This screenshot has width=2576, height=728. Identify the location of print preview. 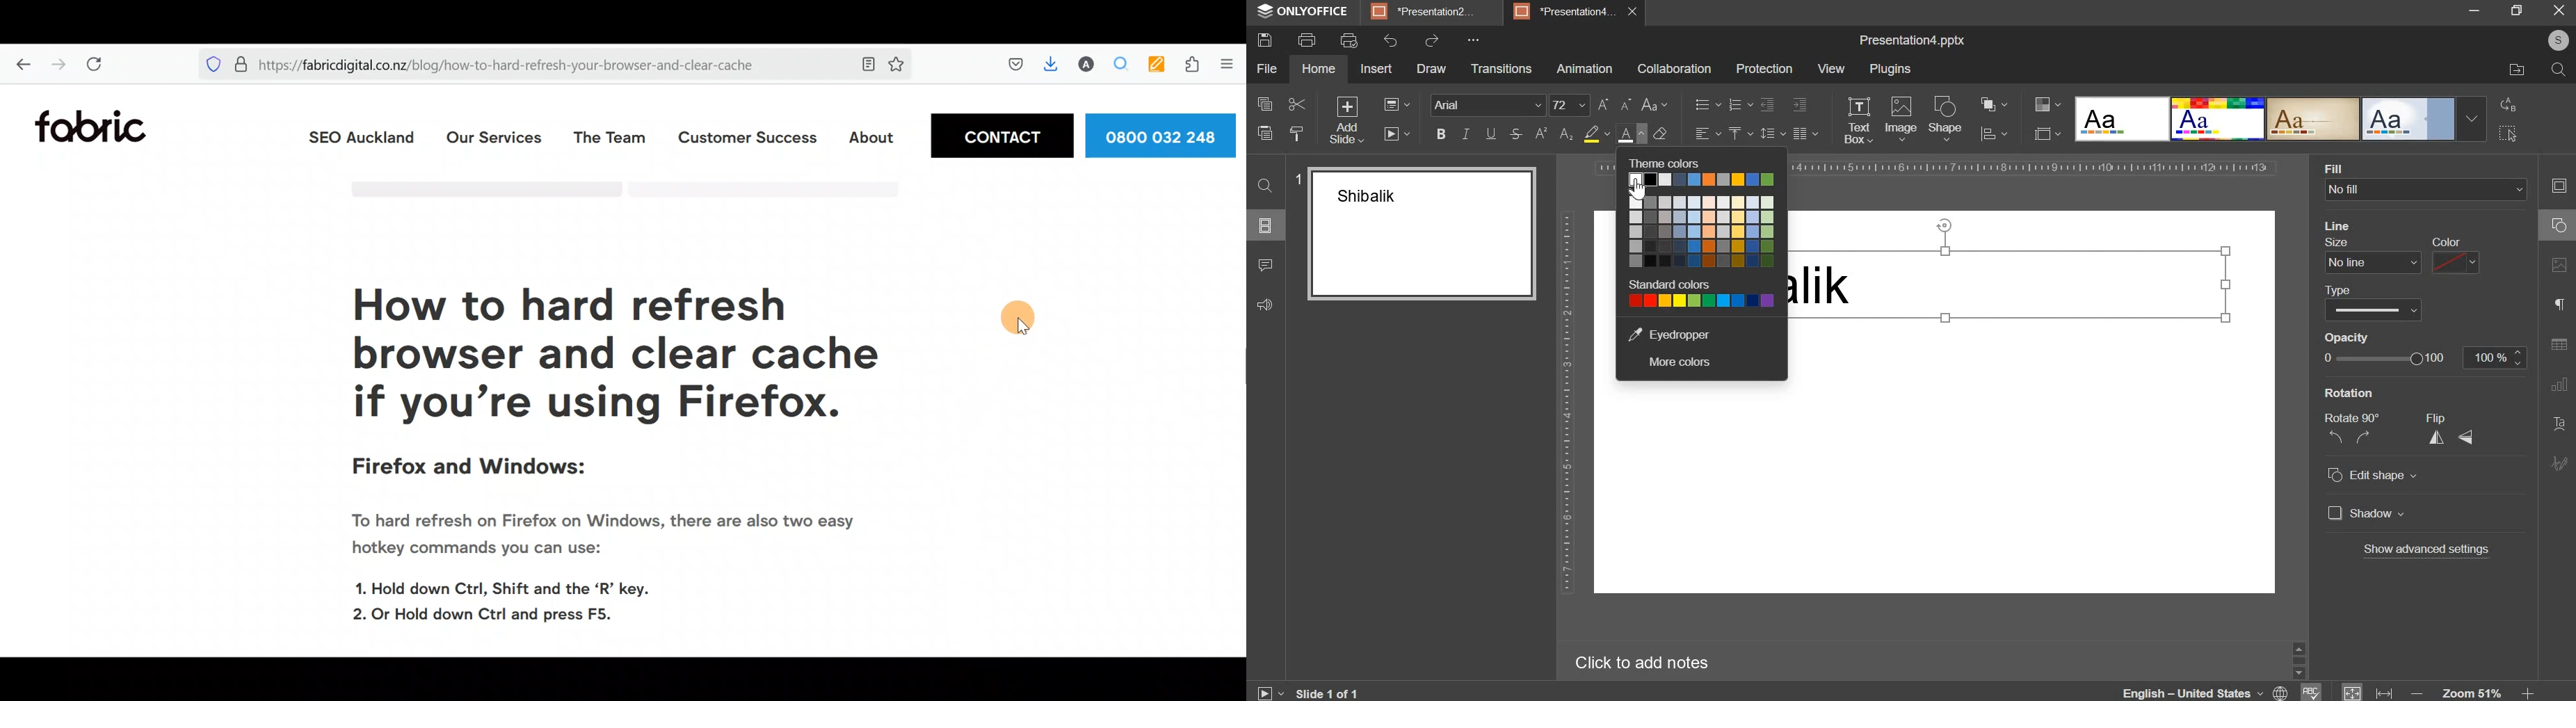
(1348, 41).